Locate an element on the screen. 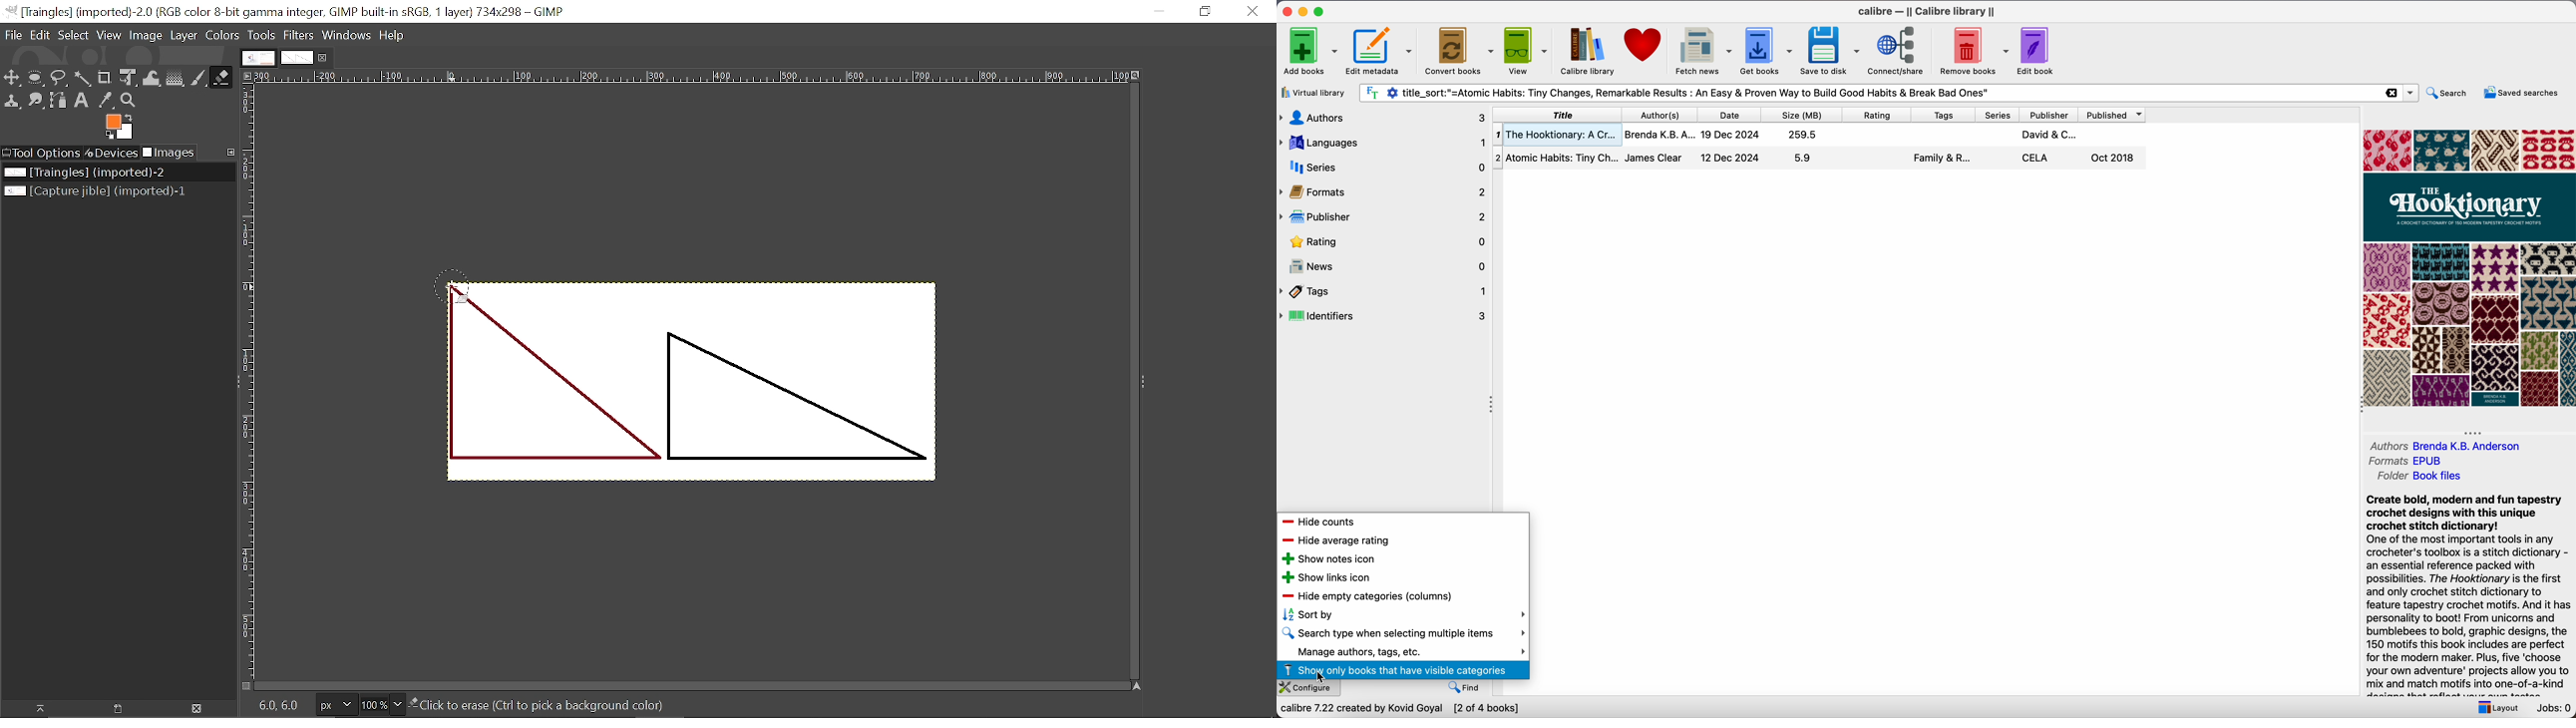 The width and height of the screenshot is (2576, 728). series is located at coordinates (1384, 169).